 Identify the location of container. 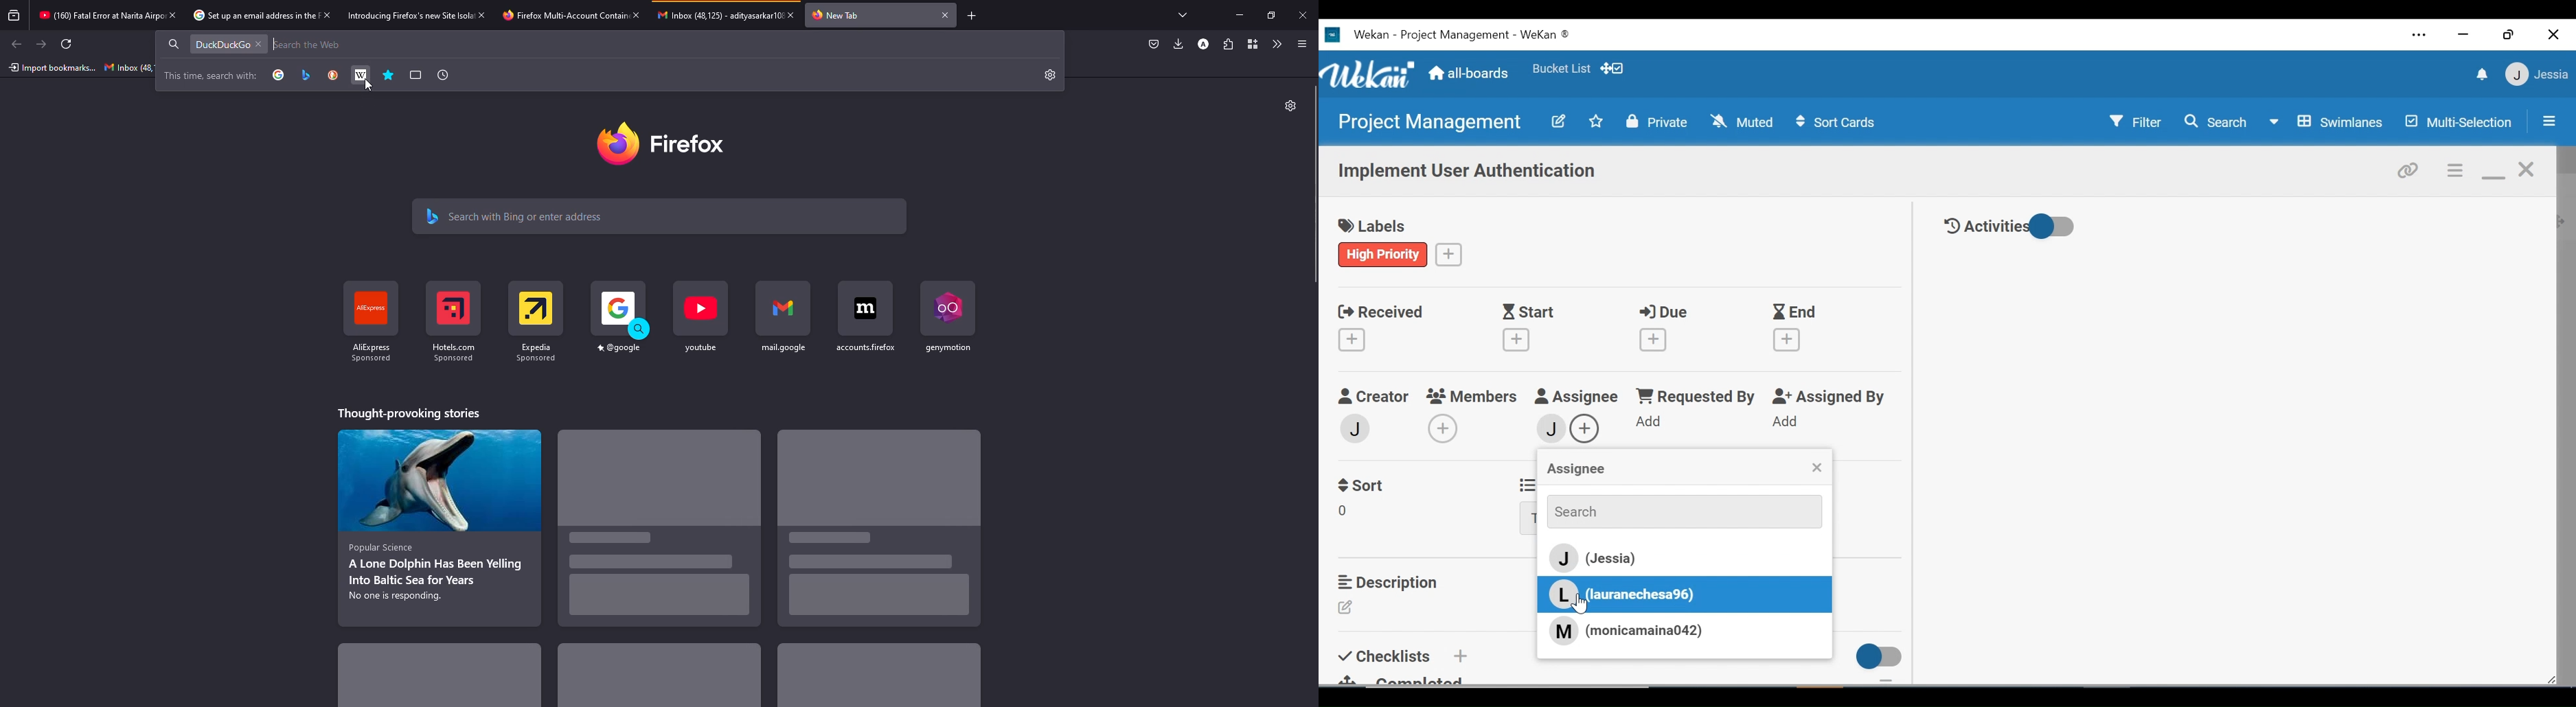
(1251, 44).